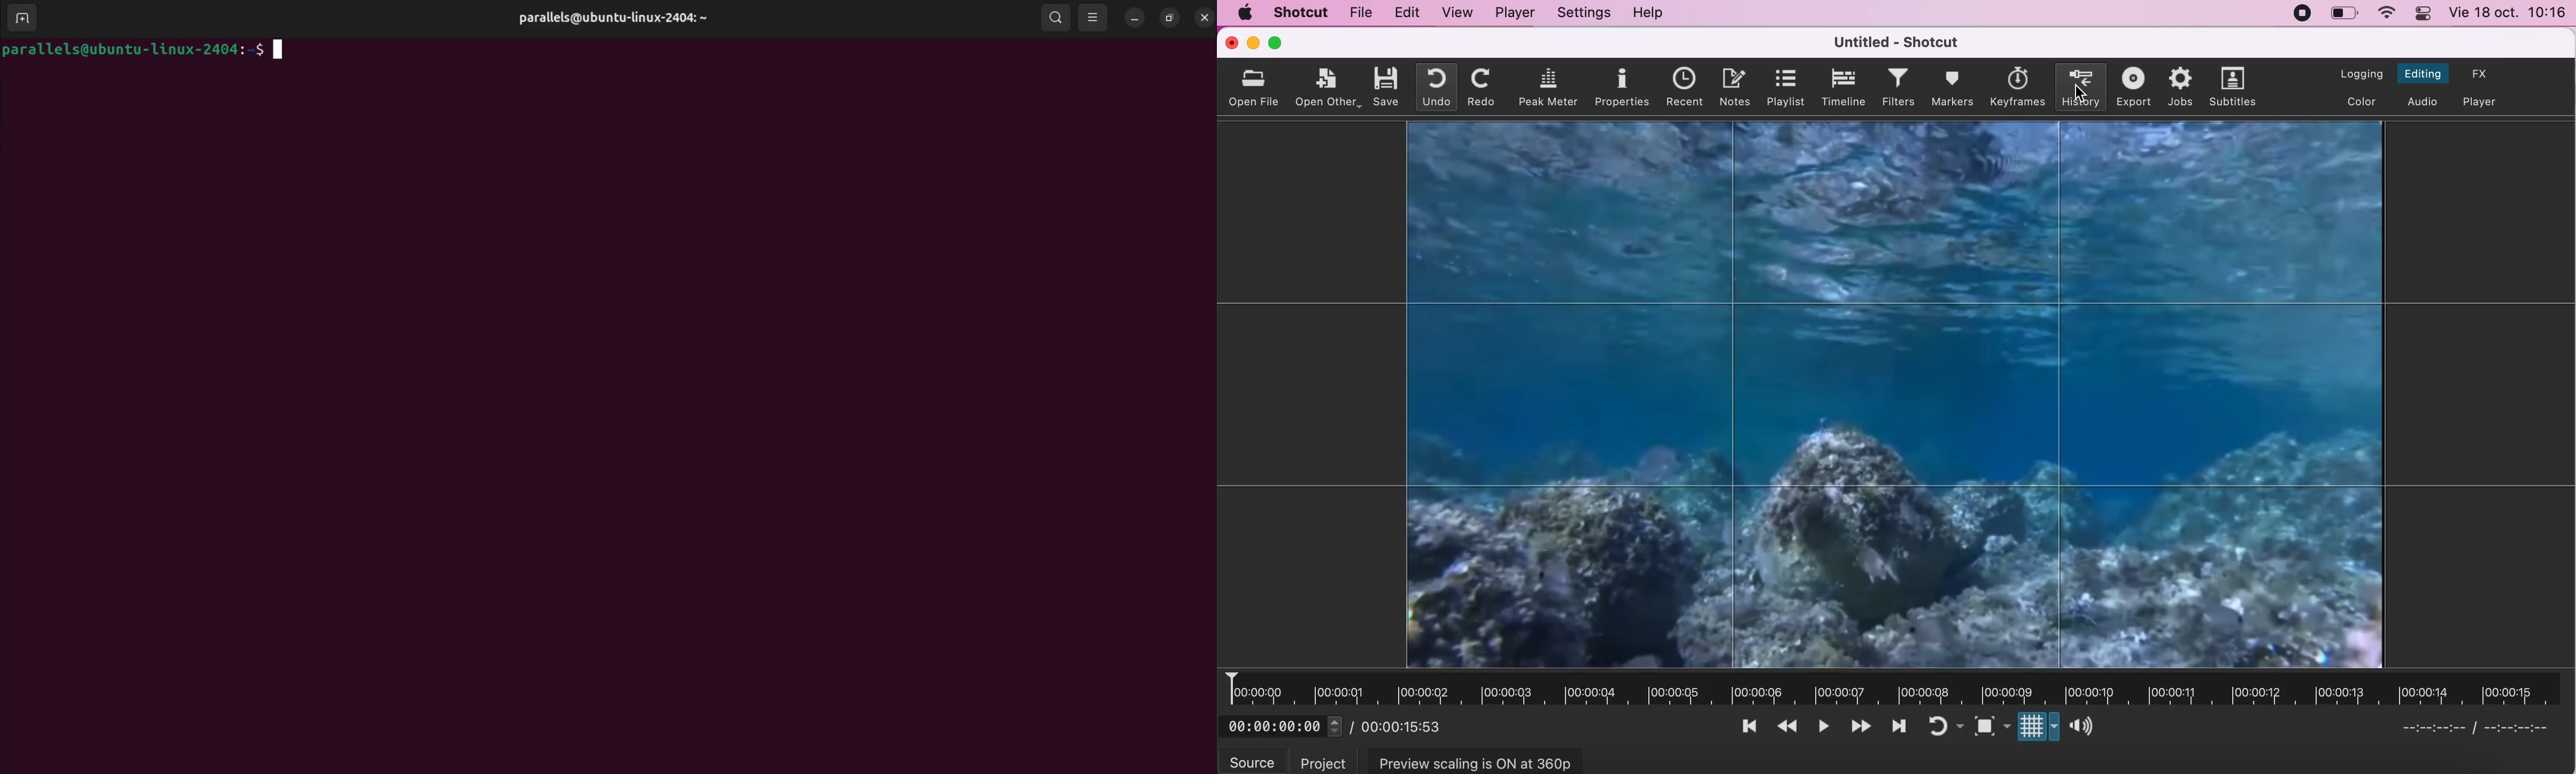 This screenshot has width=2576, height=784. Describe the element at coordinates (2424, 70) in the screenshot. I see `switch to the editing layout` at that location.